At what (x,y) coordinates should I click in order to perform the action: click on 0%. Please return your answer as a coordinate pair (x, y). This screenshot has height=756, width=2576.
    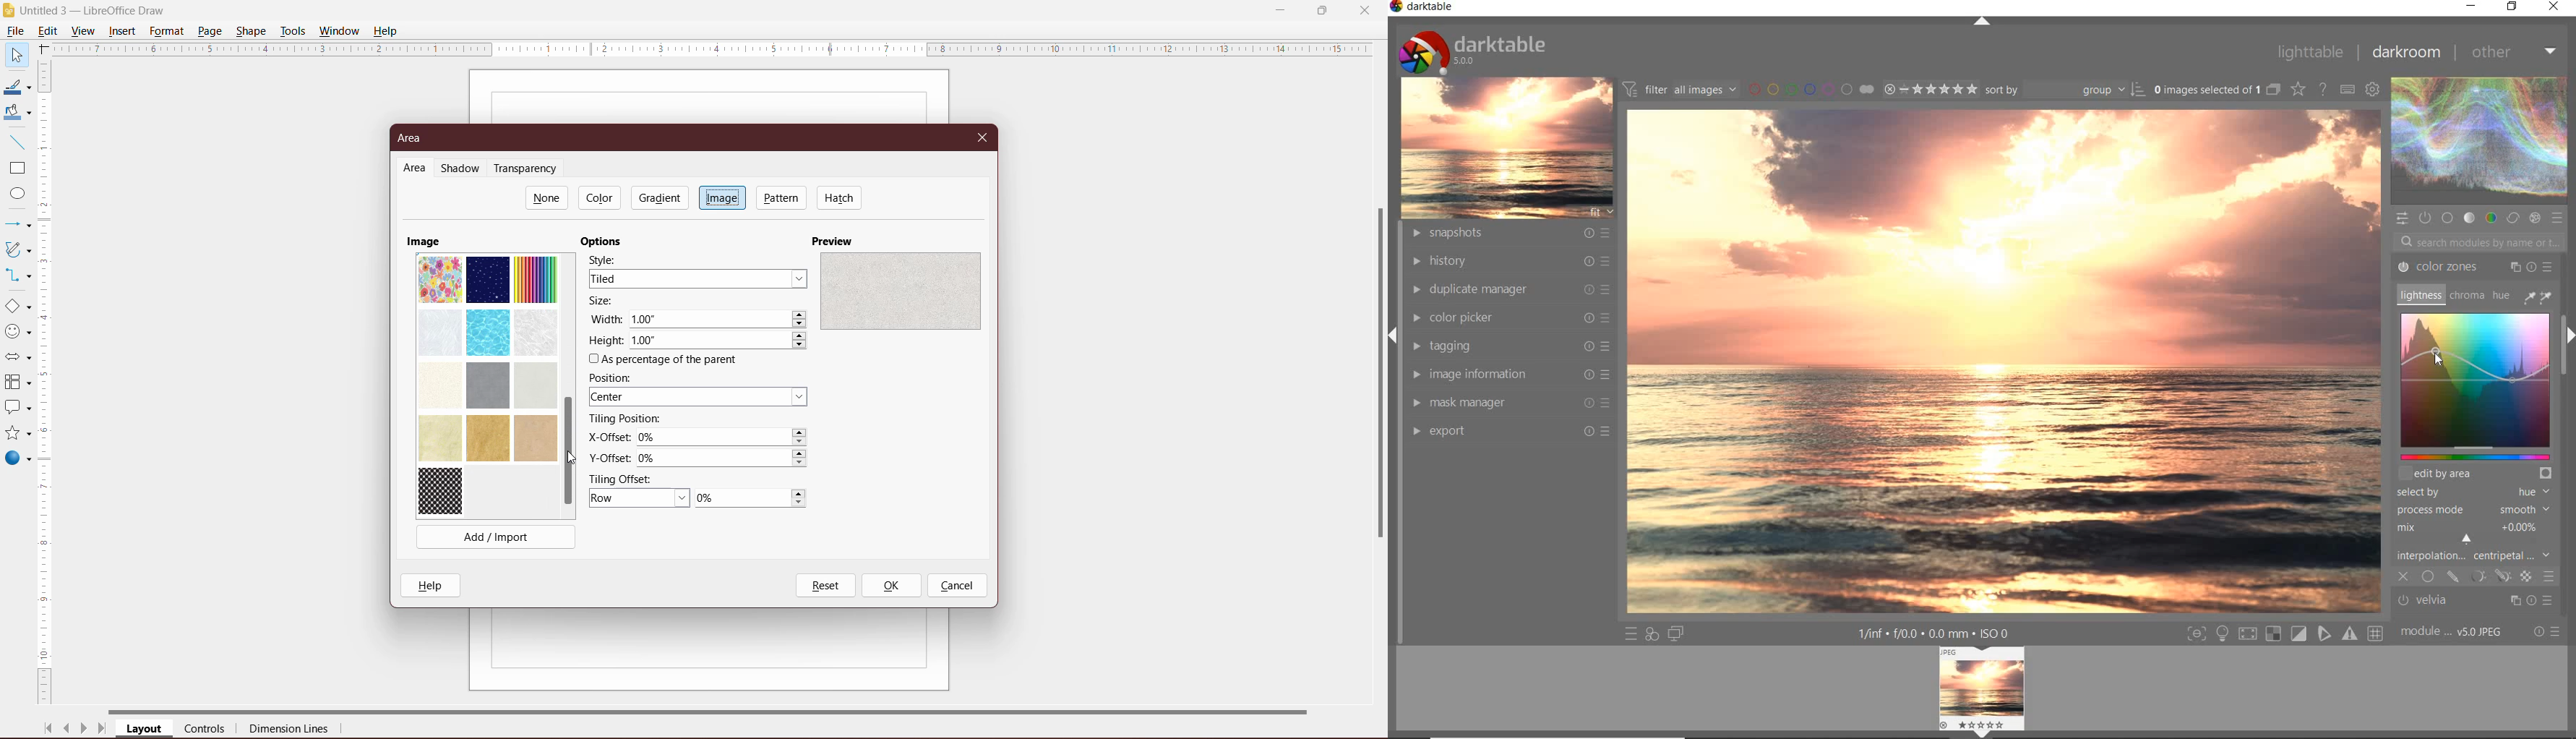
    Looking at the image, I should click on (750, 499).